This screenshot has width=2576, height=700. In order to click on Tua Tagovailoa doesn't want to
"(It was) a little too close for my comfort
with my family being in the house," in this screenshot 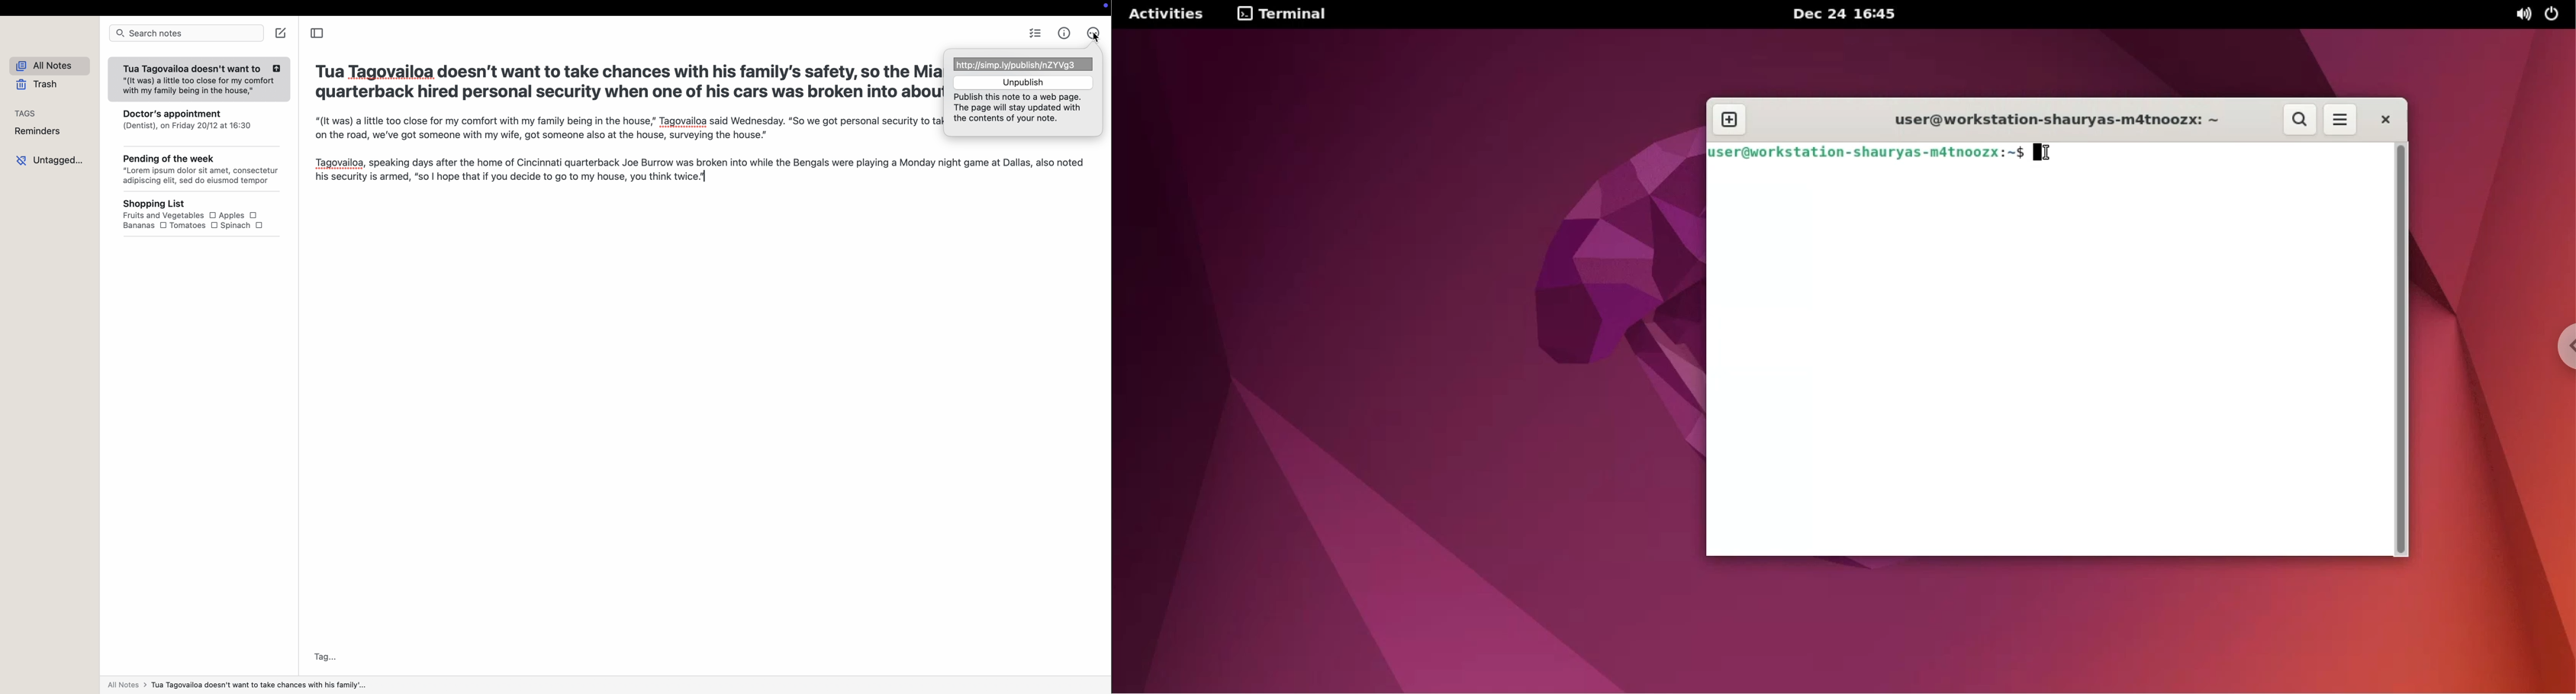, I will do `click(197, 80)`.